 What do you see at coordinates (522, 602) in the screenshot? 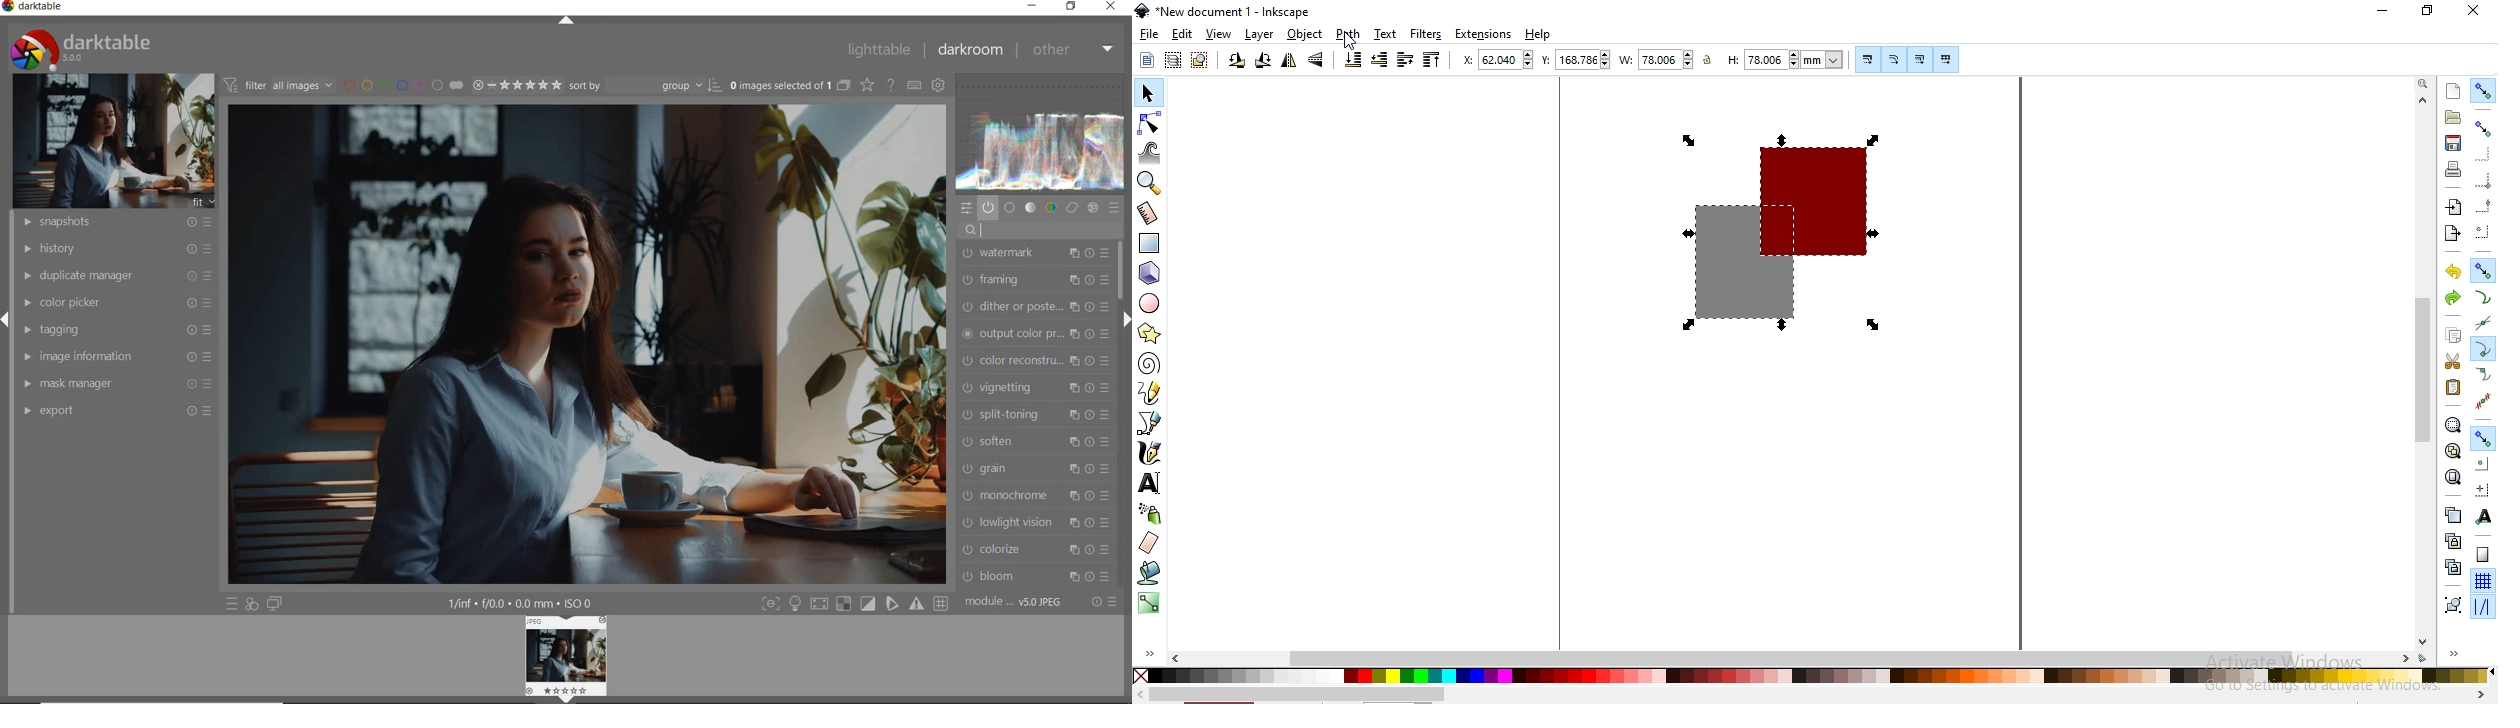
I see `display information` at bounding box center [522, 602].